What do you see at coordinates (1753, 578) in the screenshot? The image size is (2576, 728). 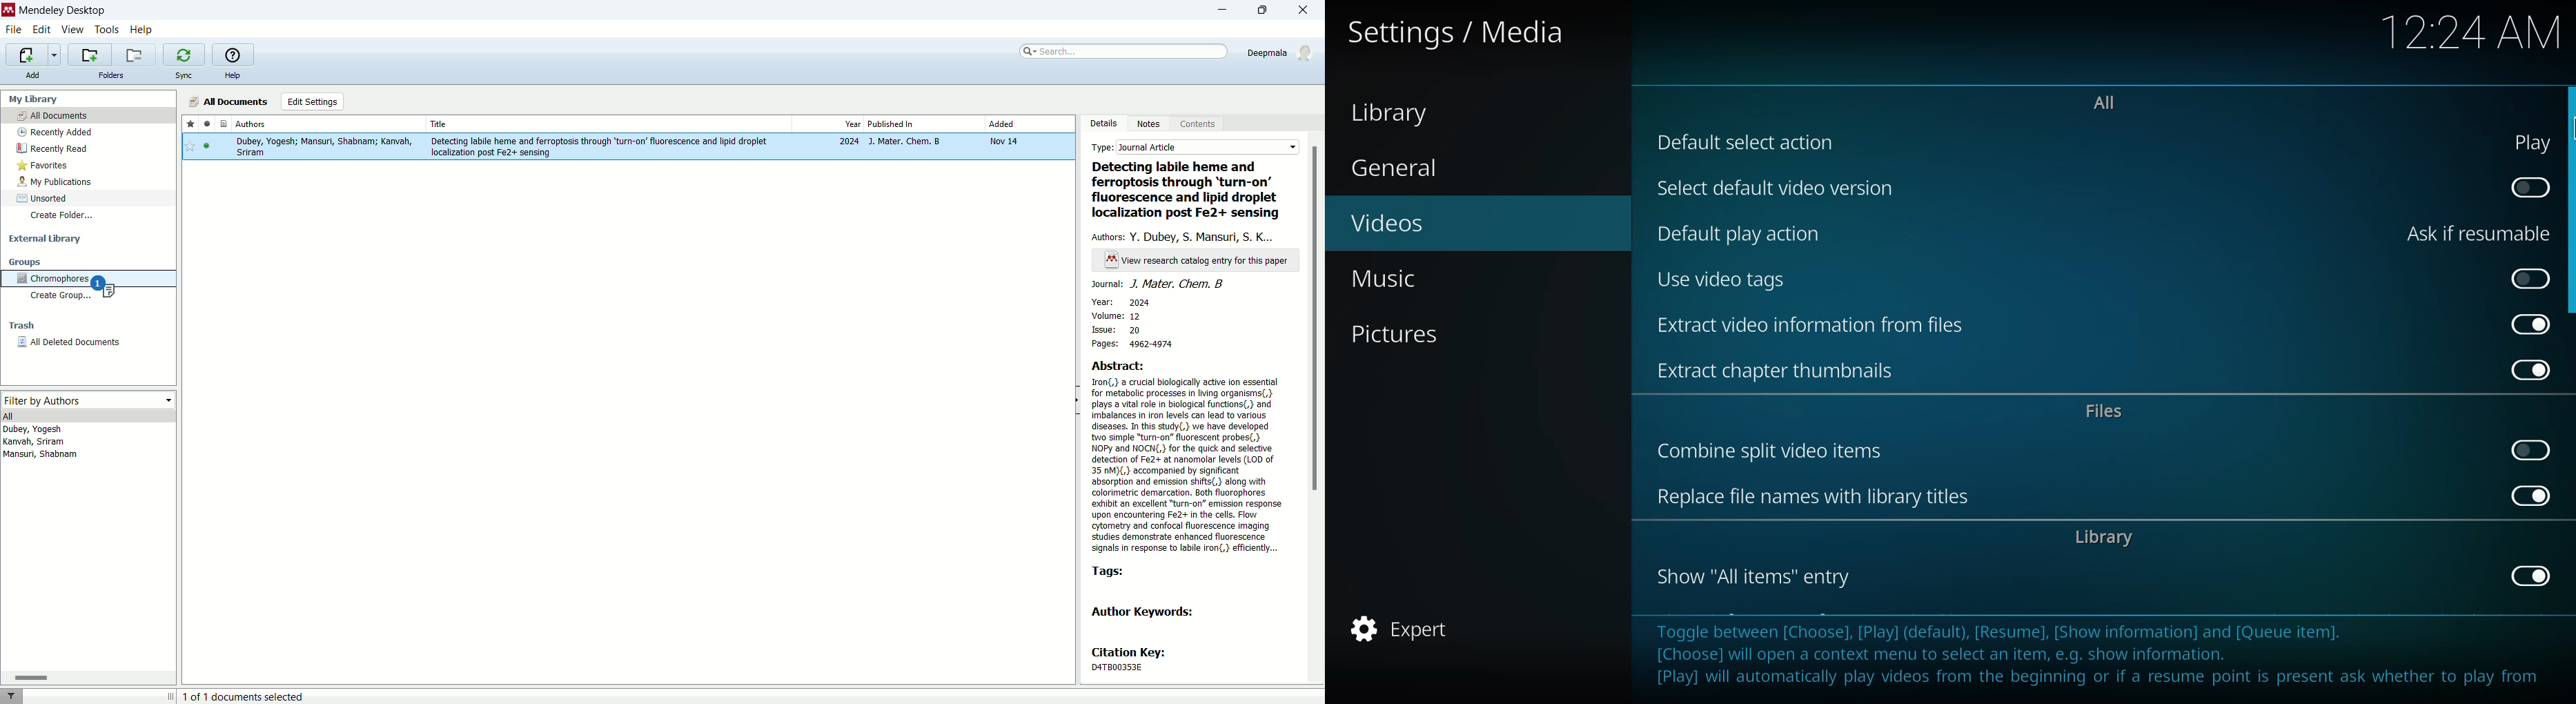 I see `show all items entry` at bounding box center [1753, 578].